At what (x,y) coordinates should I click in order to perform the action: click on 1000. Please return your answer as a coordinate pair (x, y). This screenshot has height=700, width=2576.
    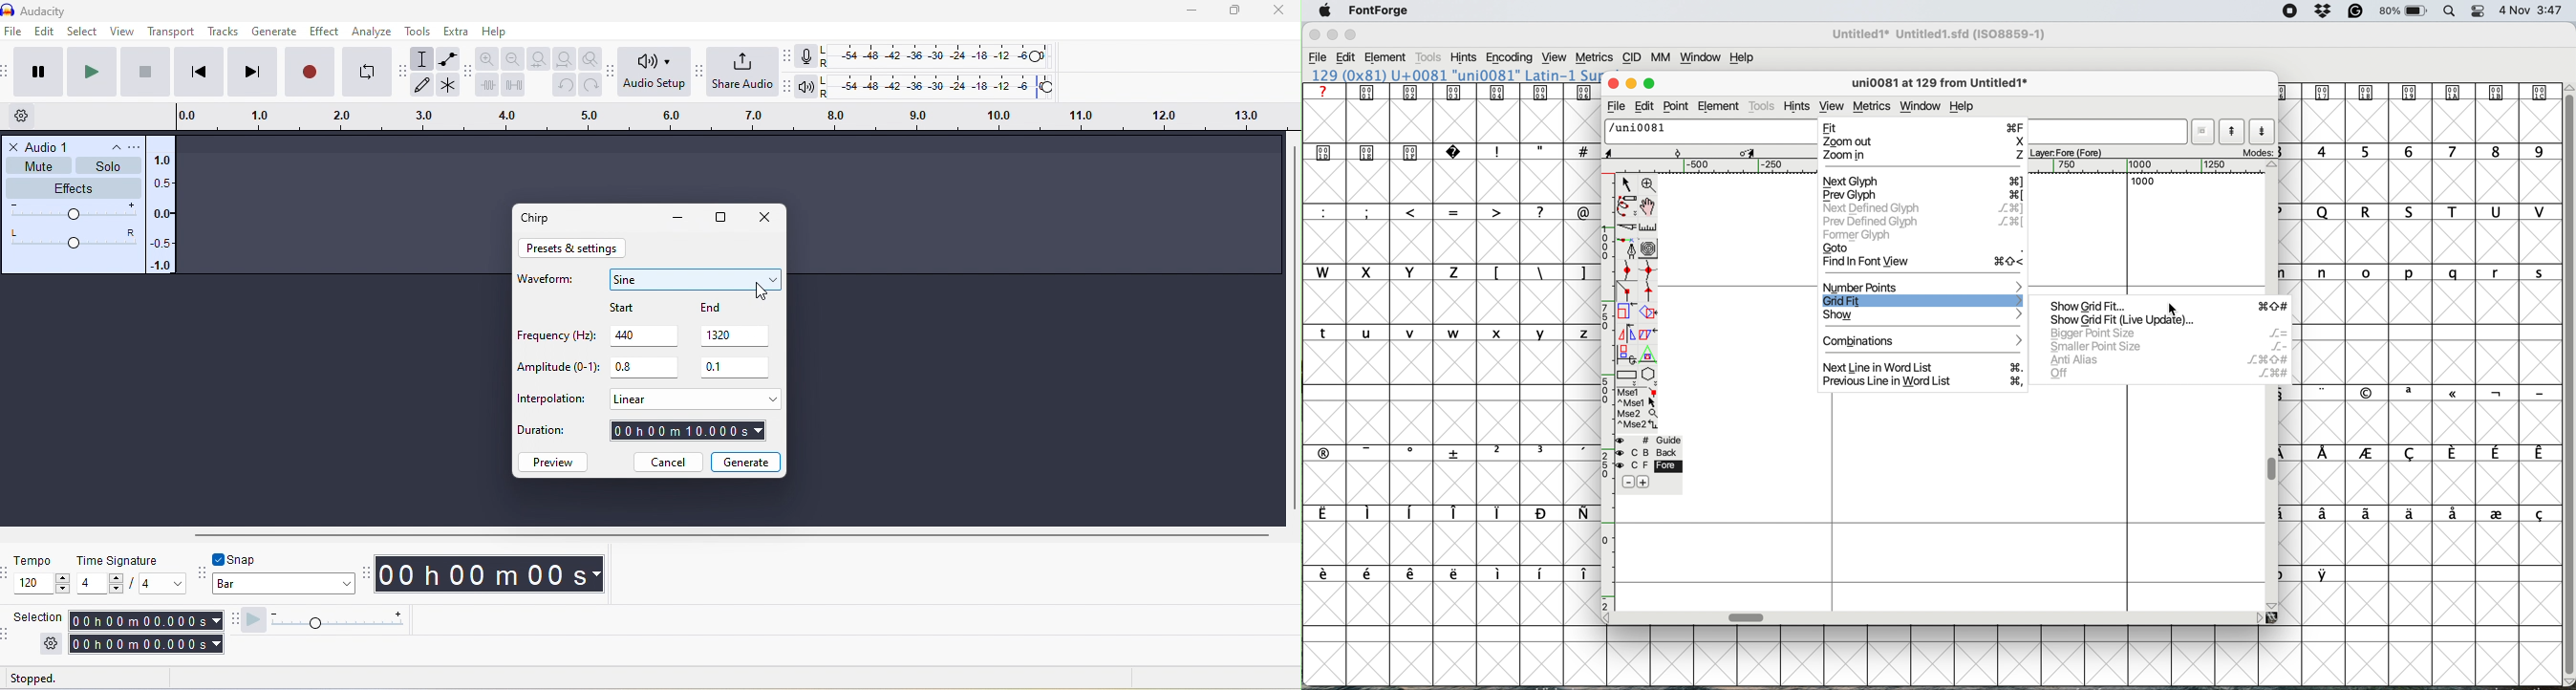
    Looking at the image, I should click on (2143, 181).